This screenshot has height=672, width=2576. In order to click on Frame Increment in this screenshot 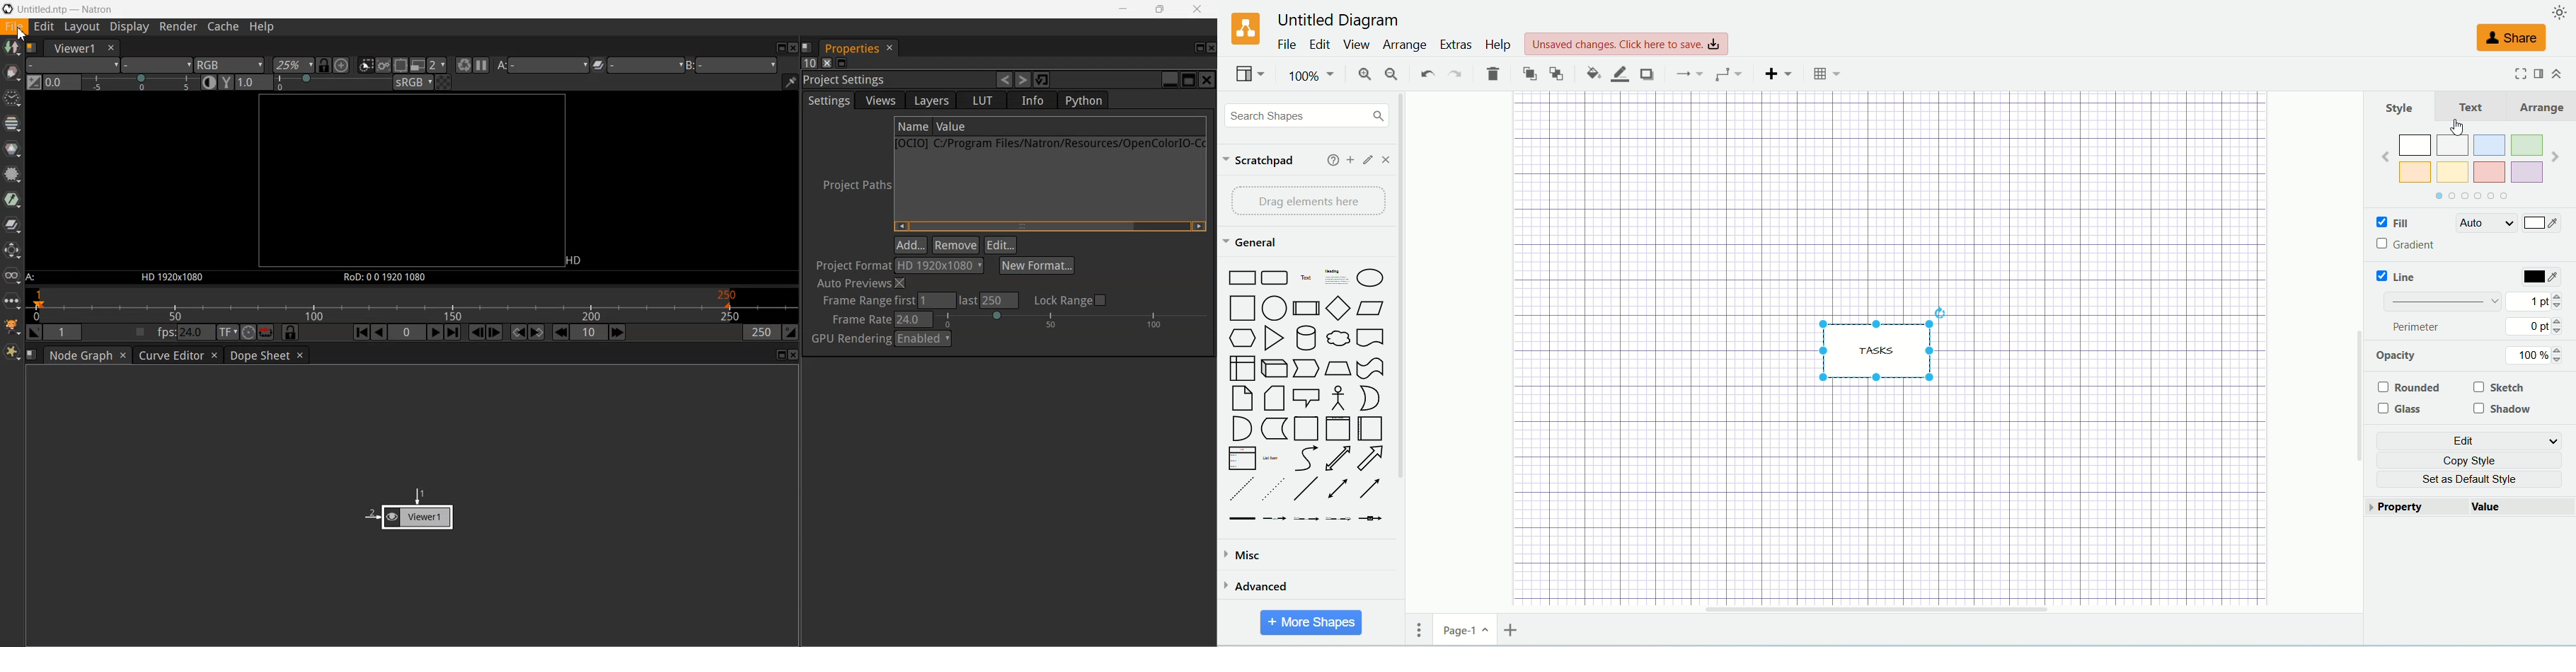, I will do `click(589, 332)`.